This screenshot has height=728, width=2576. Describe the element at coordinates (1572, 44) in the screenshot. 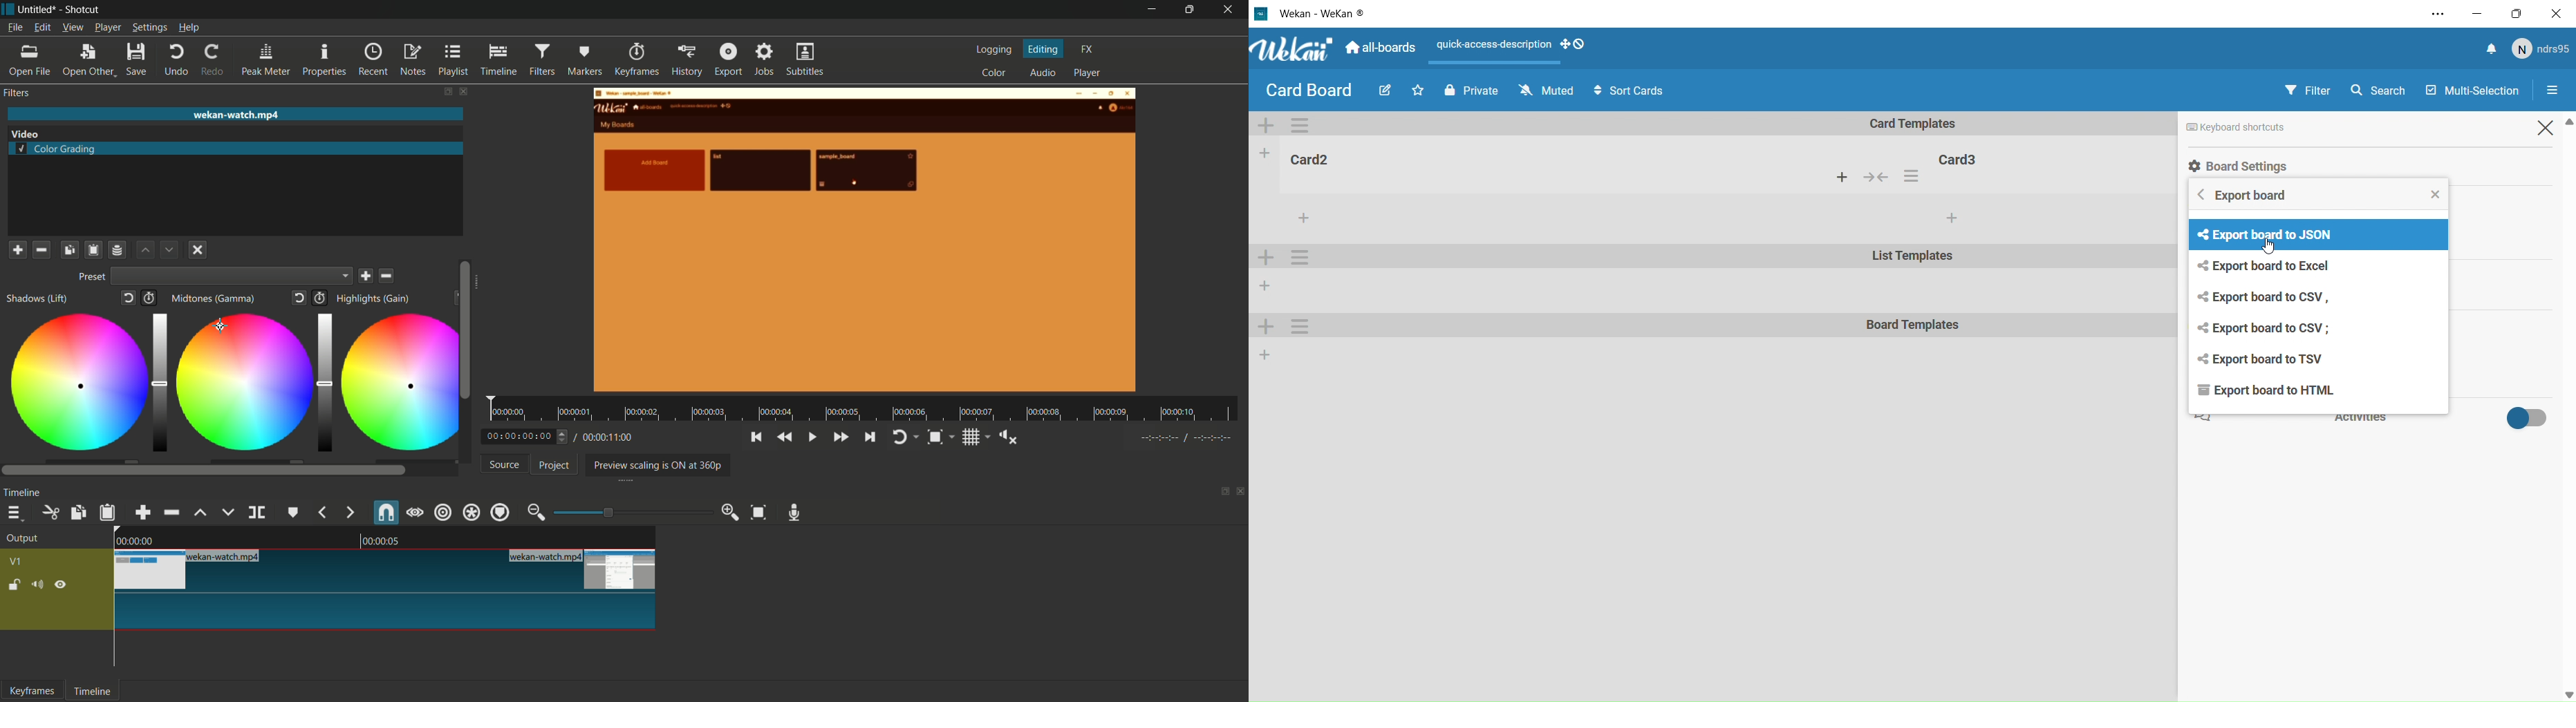

I see `desktop drag handles` at that location.